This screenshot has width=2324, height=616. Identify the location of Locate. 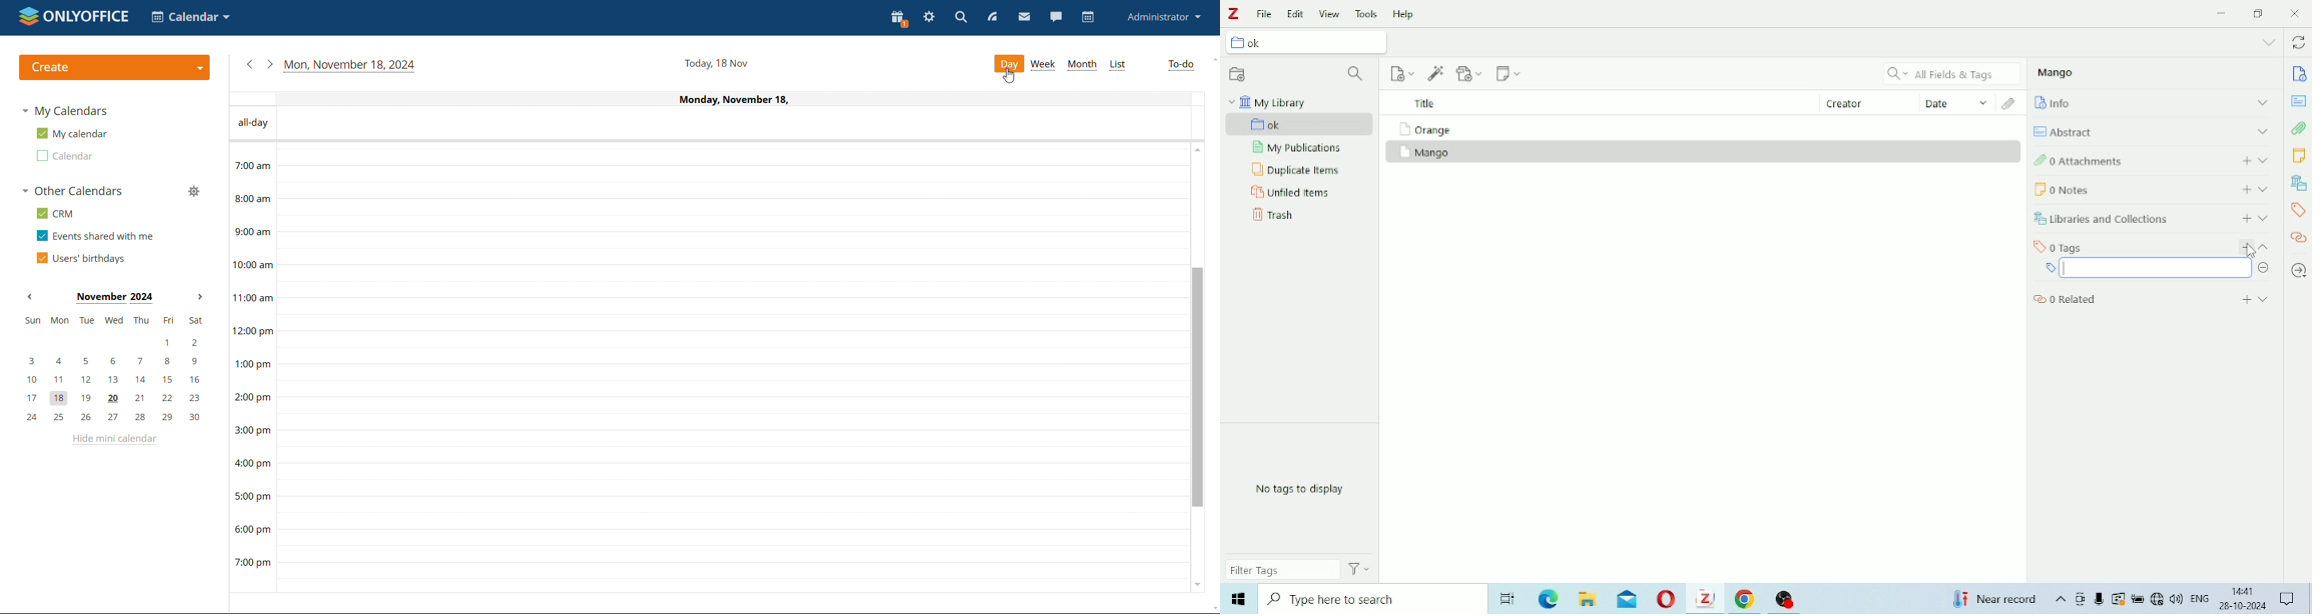
(2298, 271).